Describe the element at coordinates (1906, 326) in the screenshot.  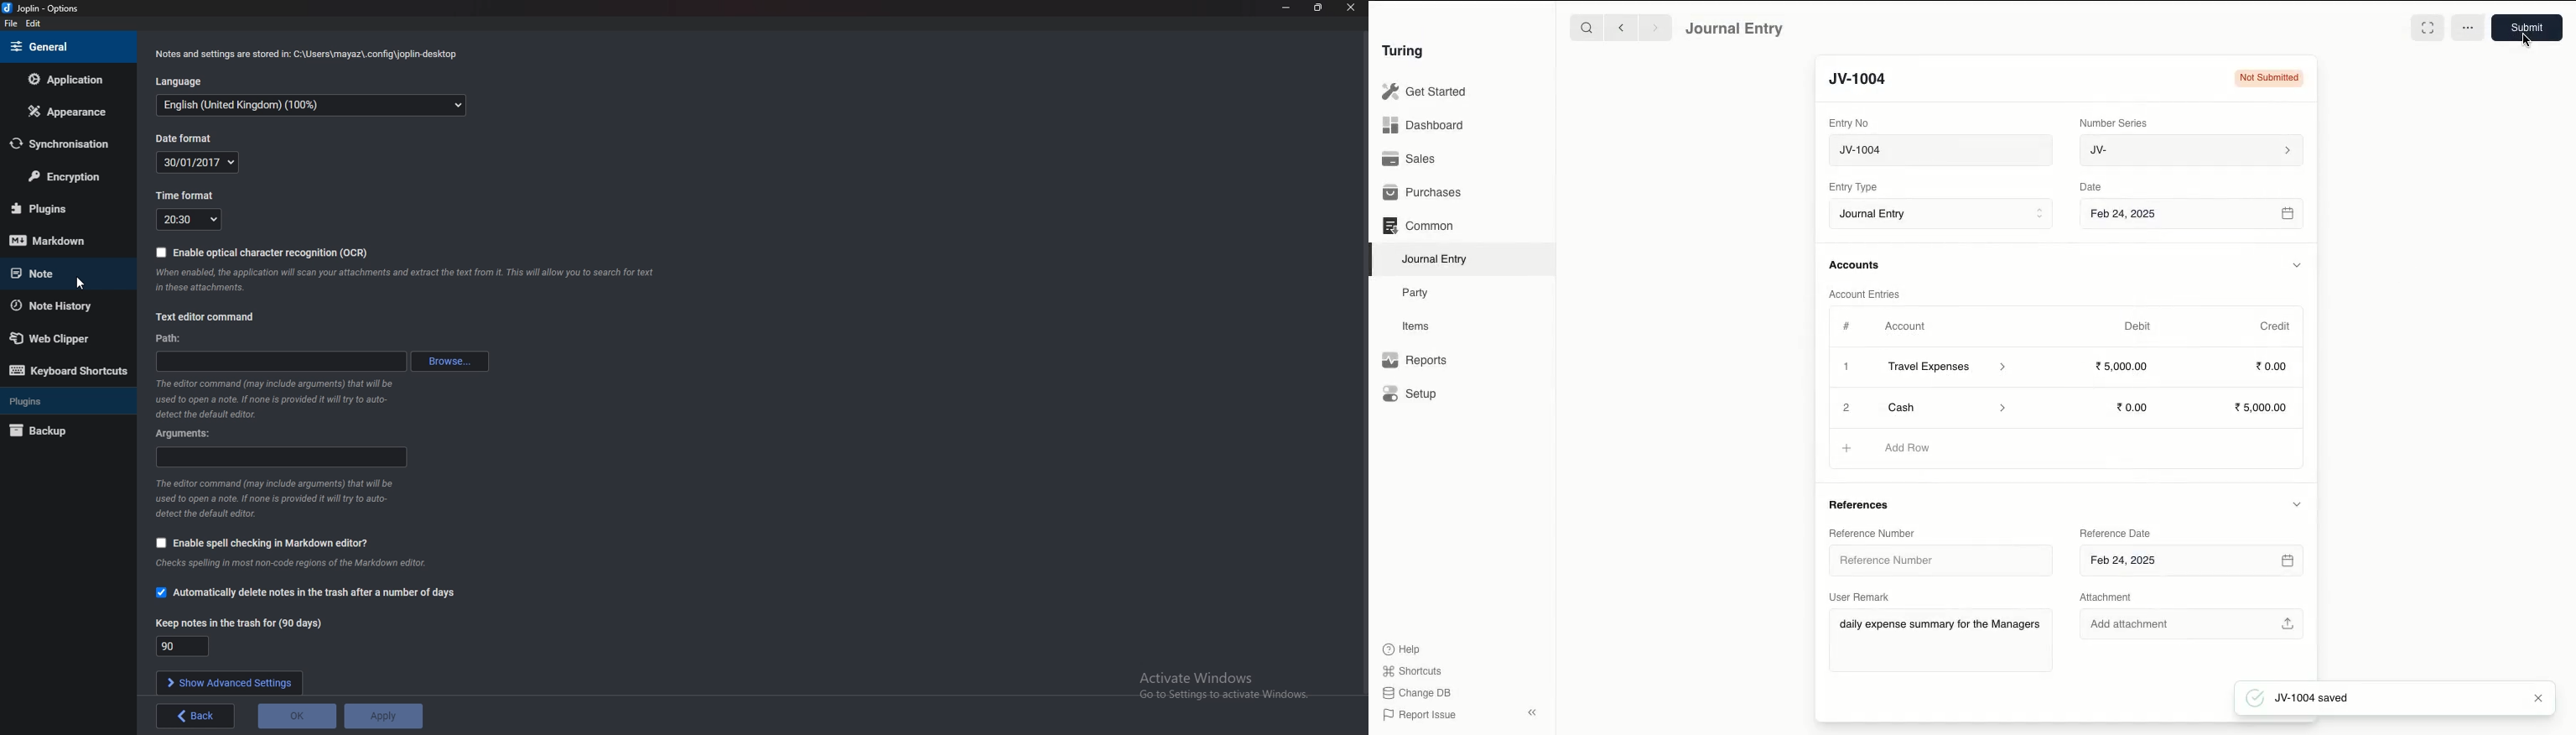
I see `Account` at that location.